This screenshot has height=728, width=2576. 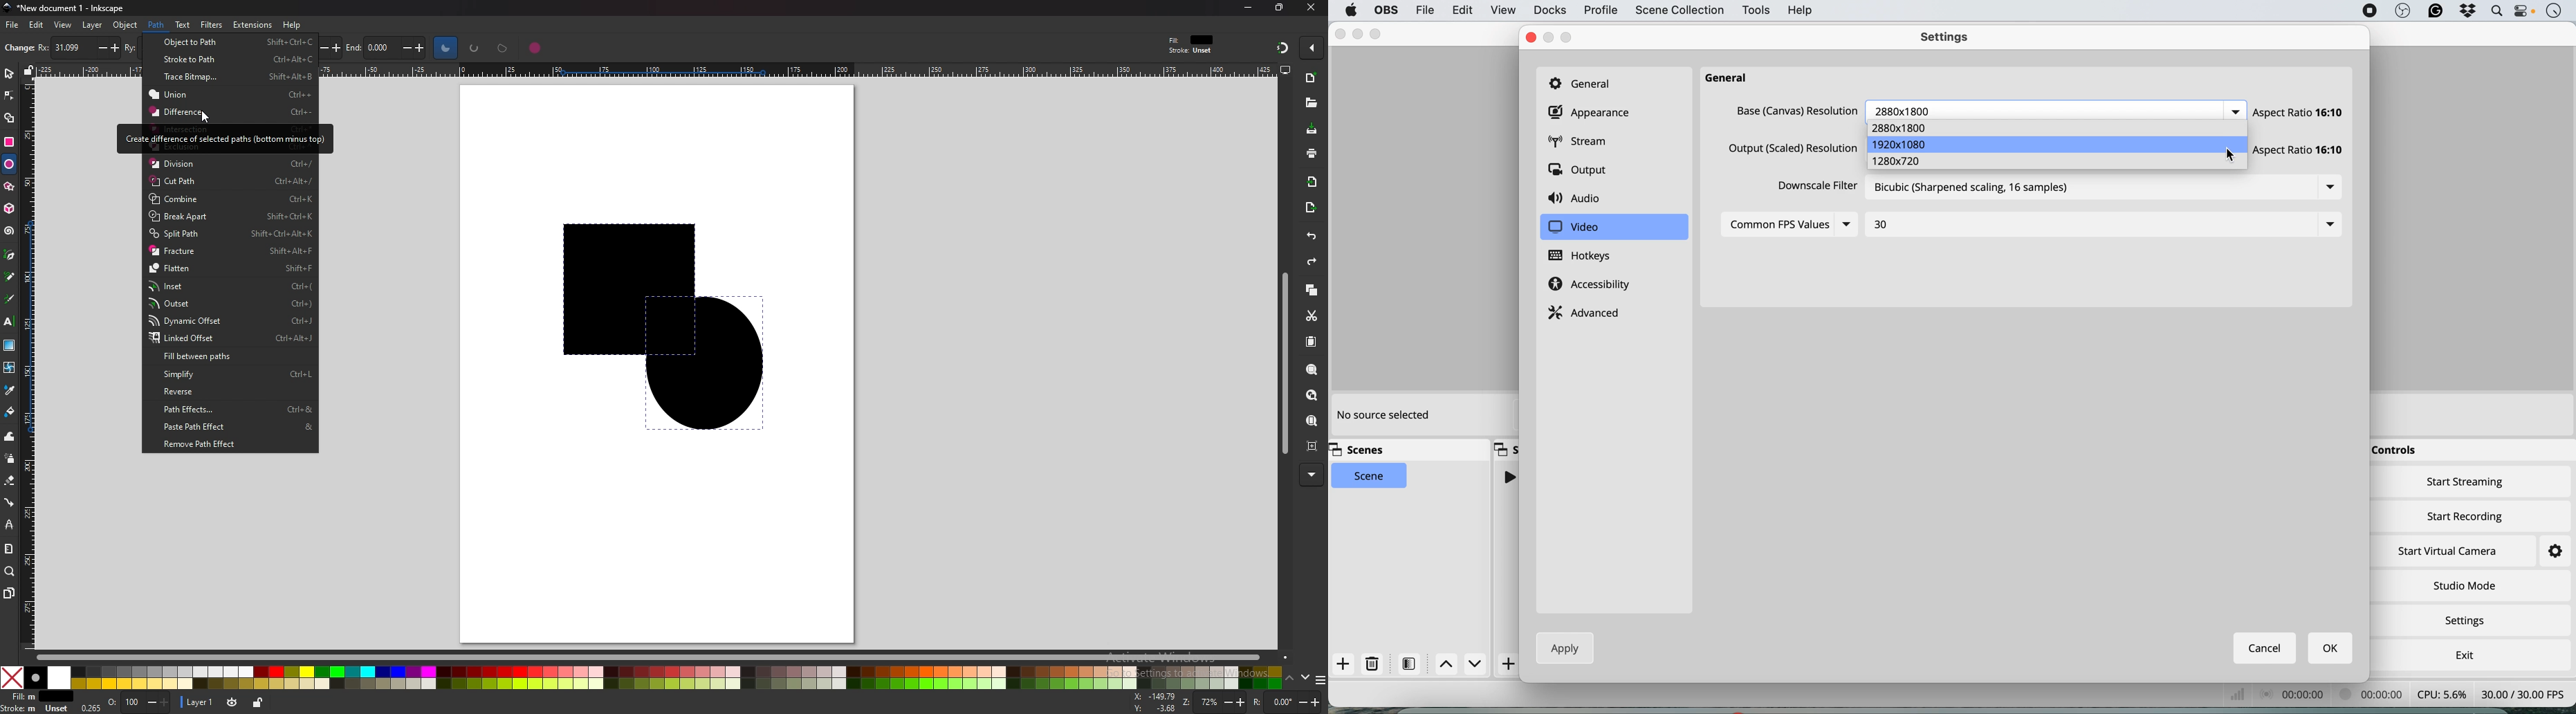 I want to click on enable snapping, so click(x=1312, y=48).